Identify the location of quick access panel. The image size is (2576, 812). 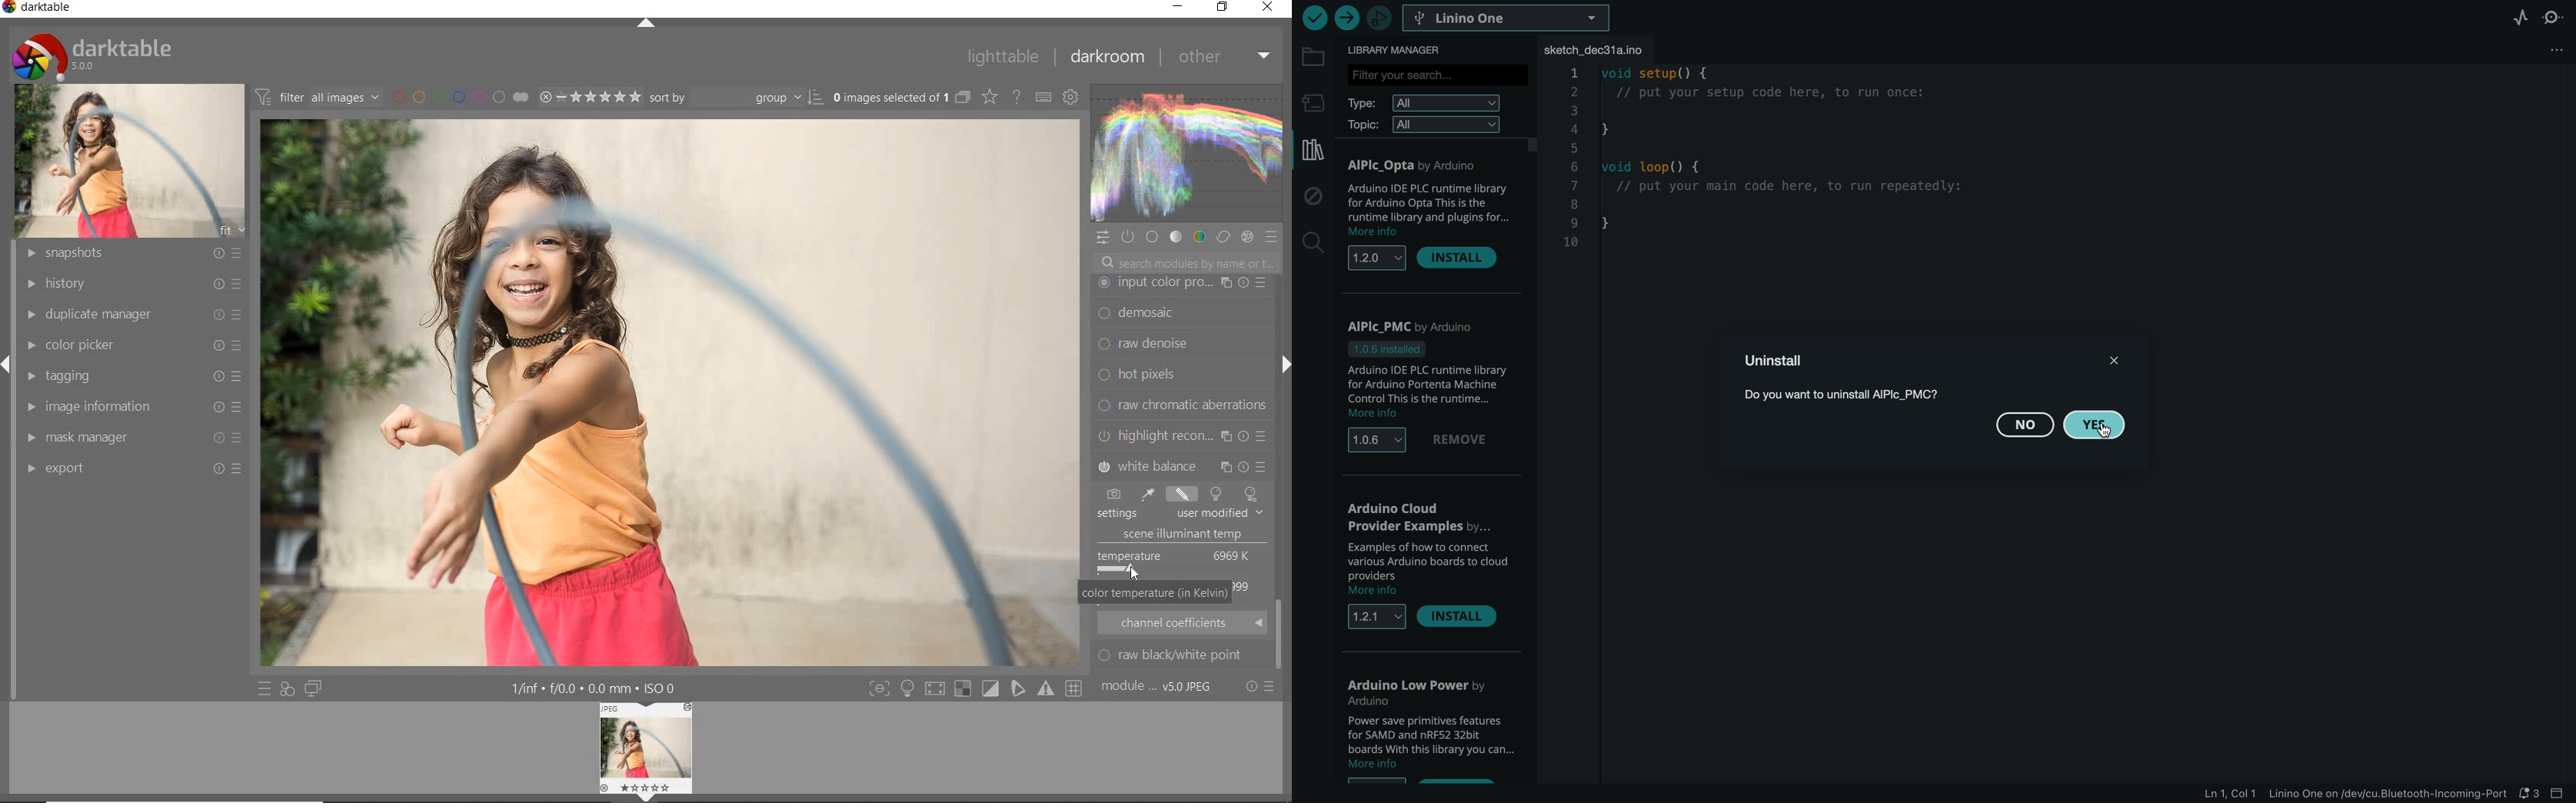
(1103, 238).